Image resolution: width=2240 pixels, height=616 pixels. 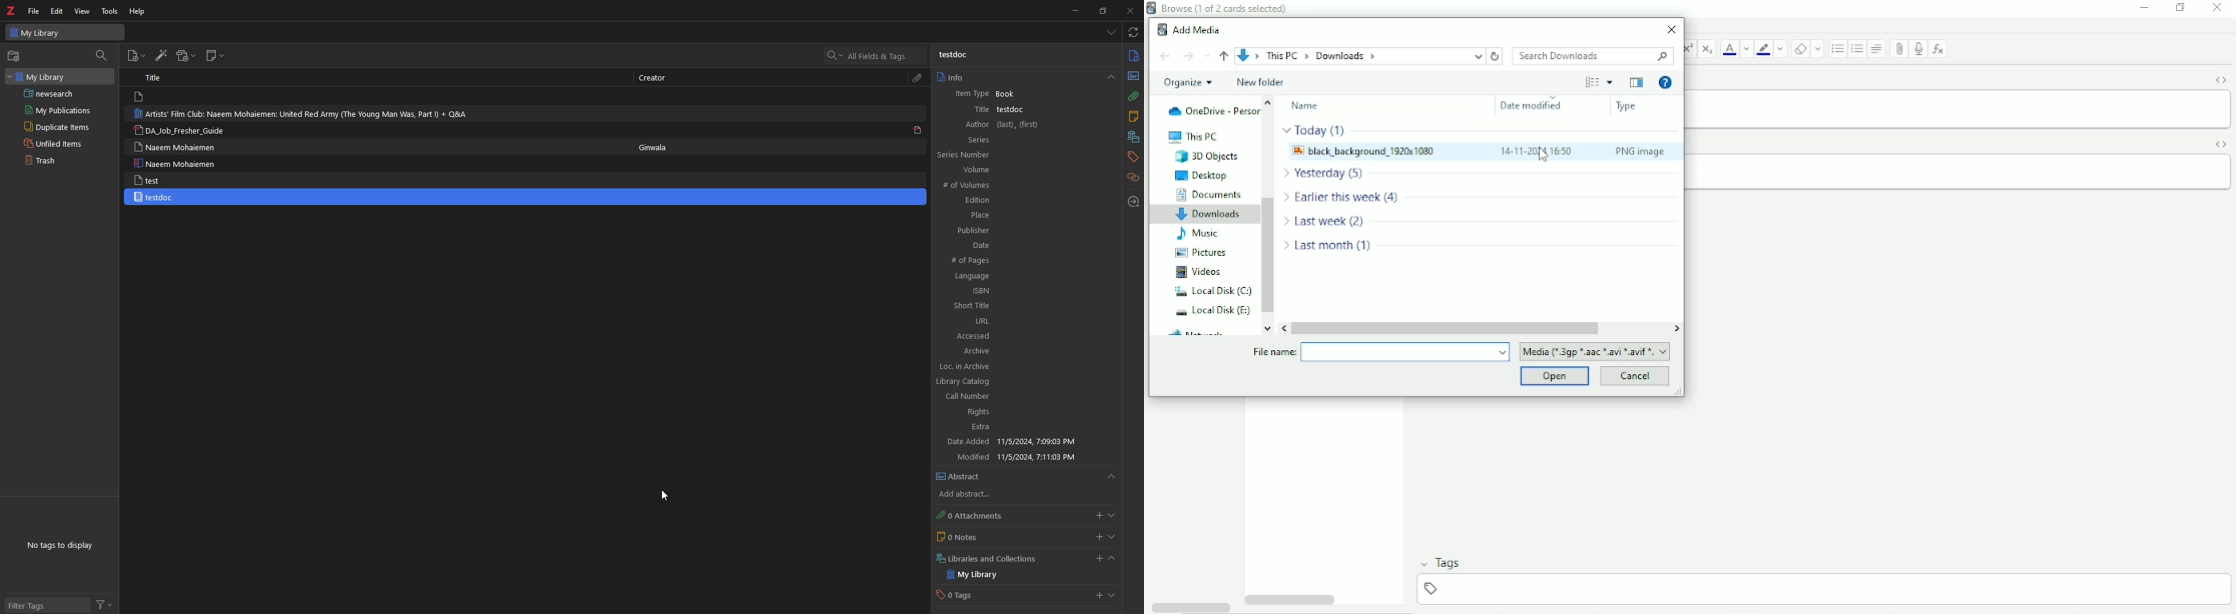 I want to click on Type, so click(x=1626, y=106).